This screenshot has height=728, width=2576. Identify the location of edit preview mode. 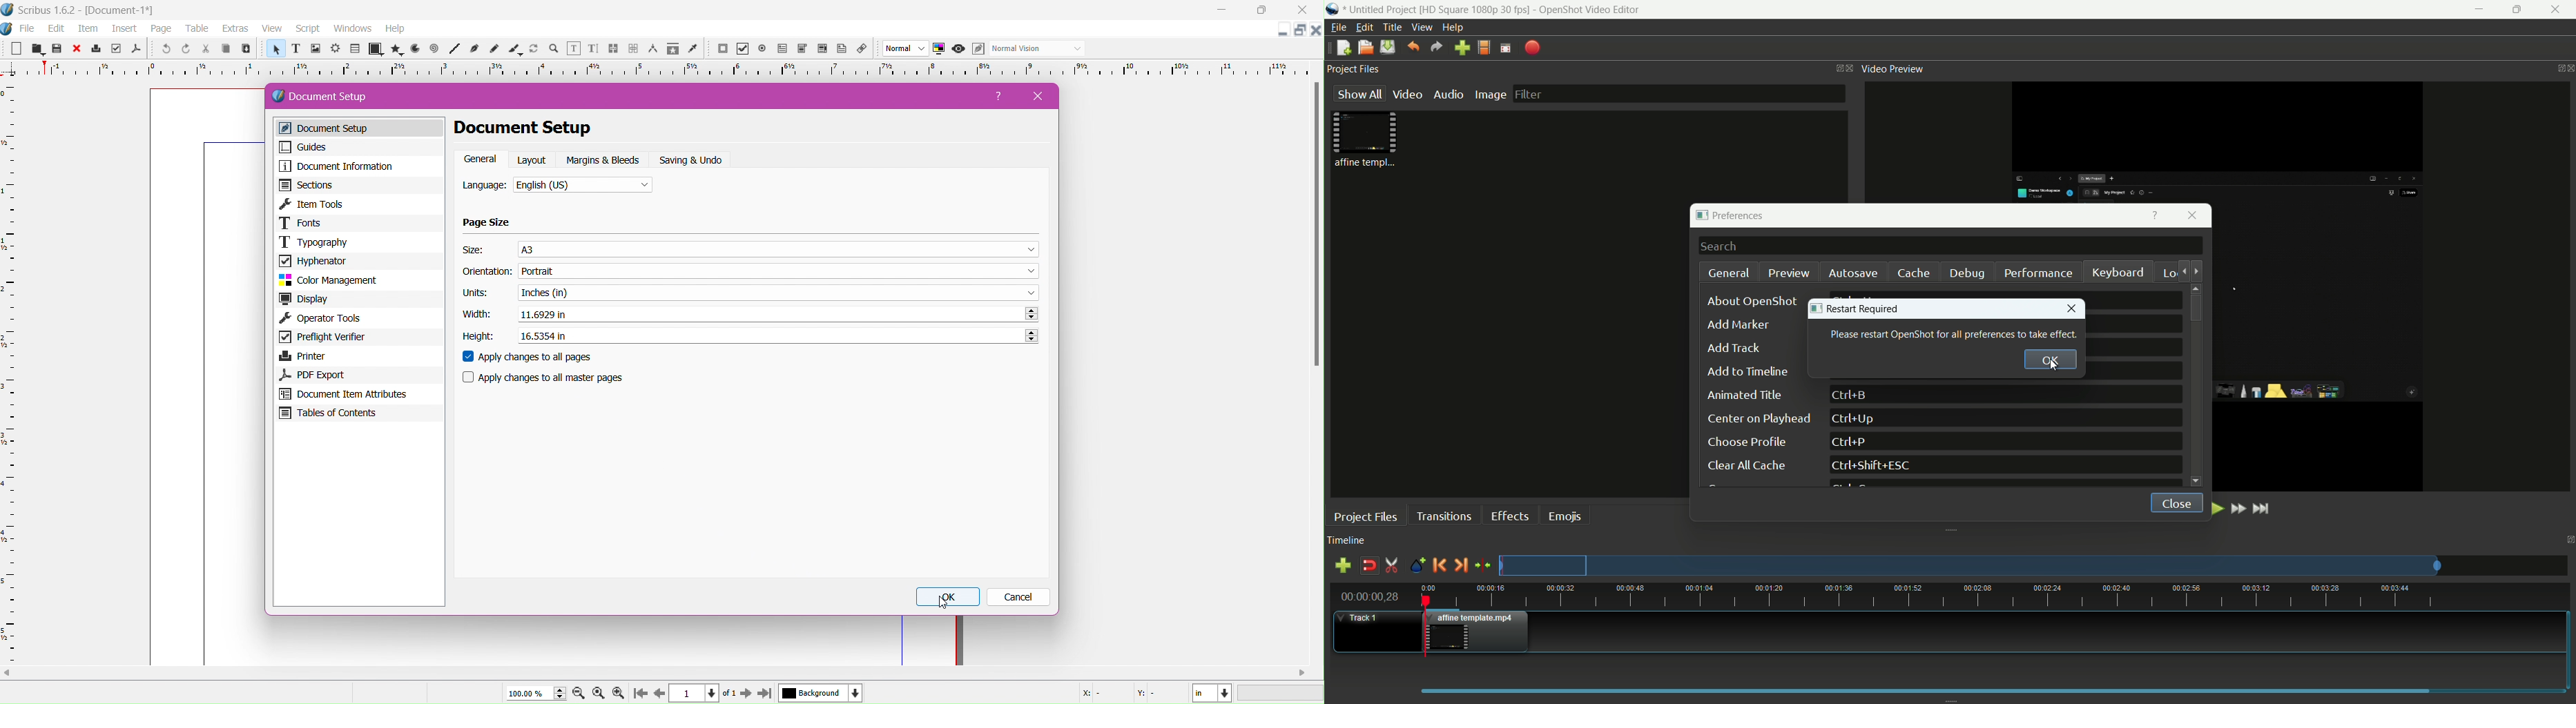
(978, 49).